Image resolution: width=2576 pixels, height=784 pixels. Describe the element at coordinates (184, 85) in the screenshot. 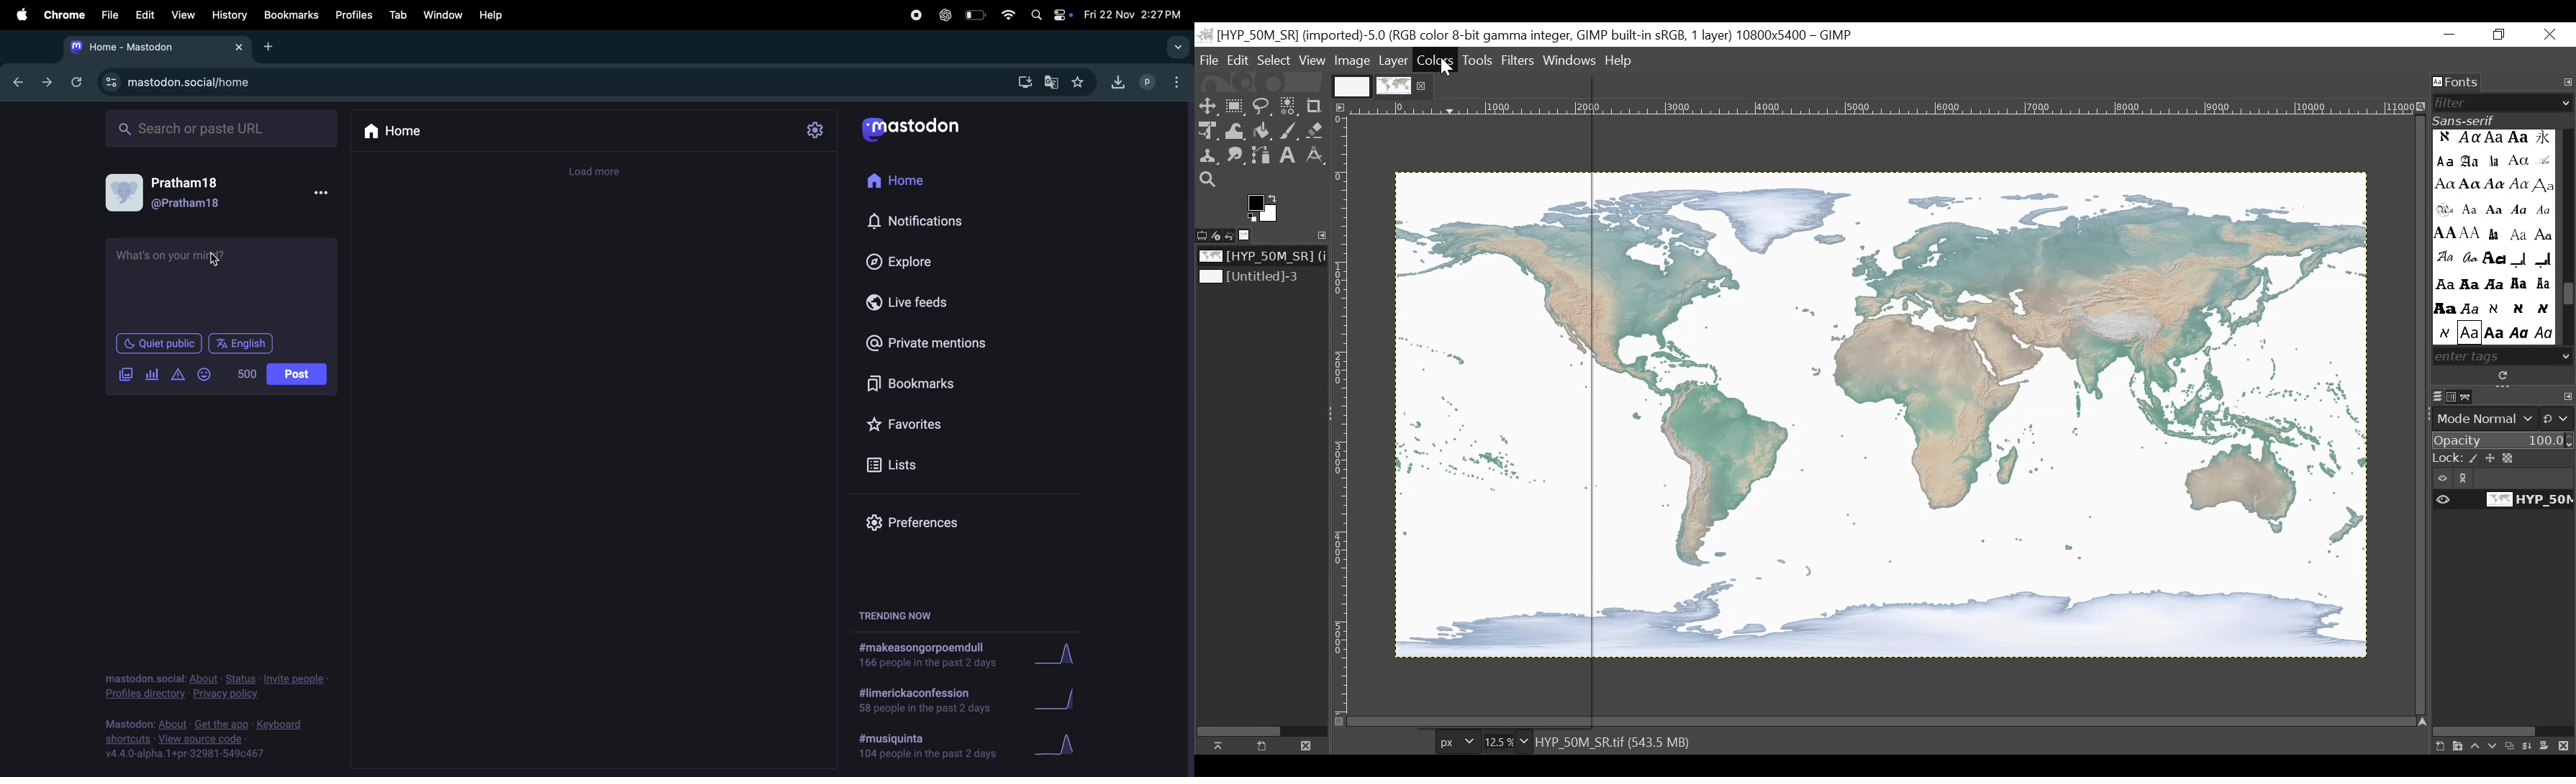

I see `url site` at that location.